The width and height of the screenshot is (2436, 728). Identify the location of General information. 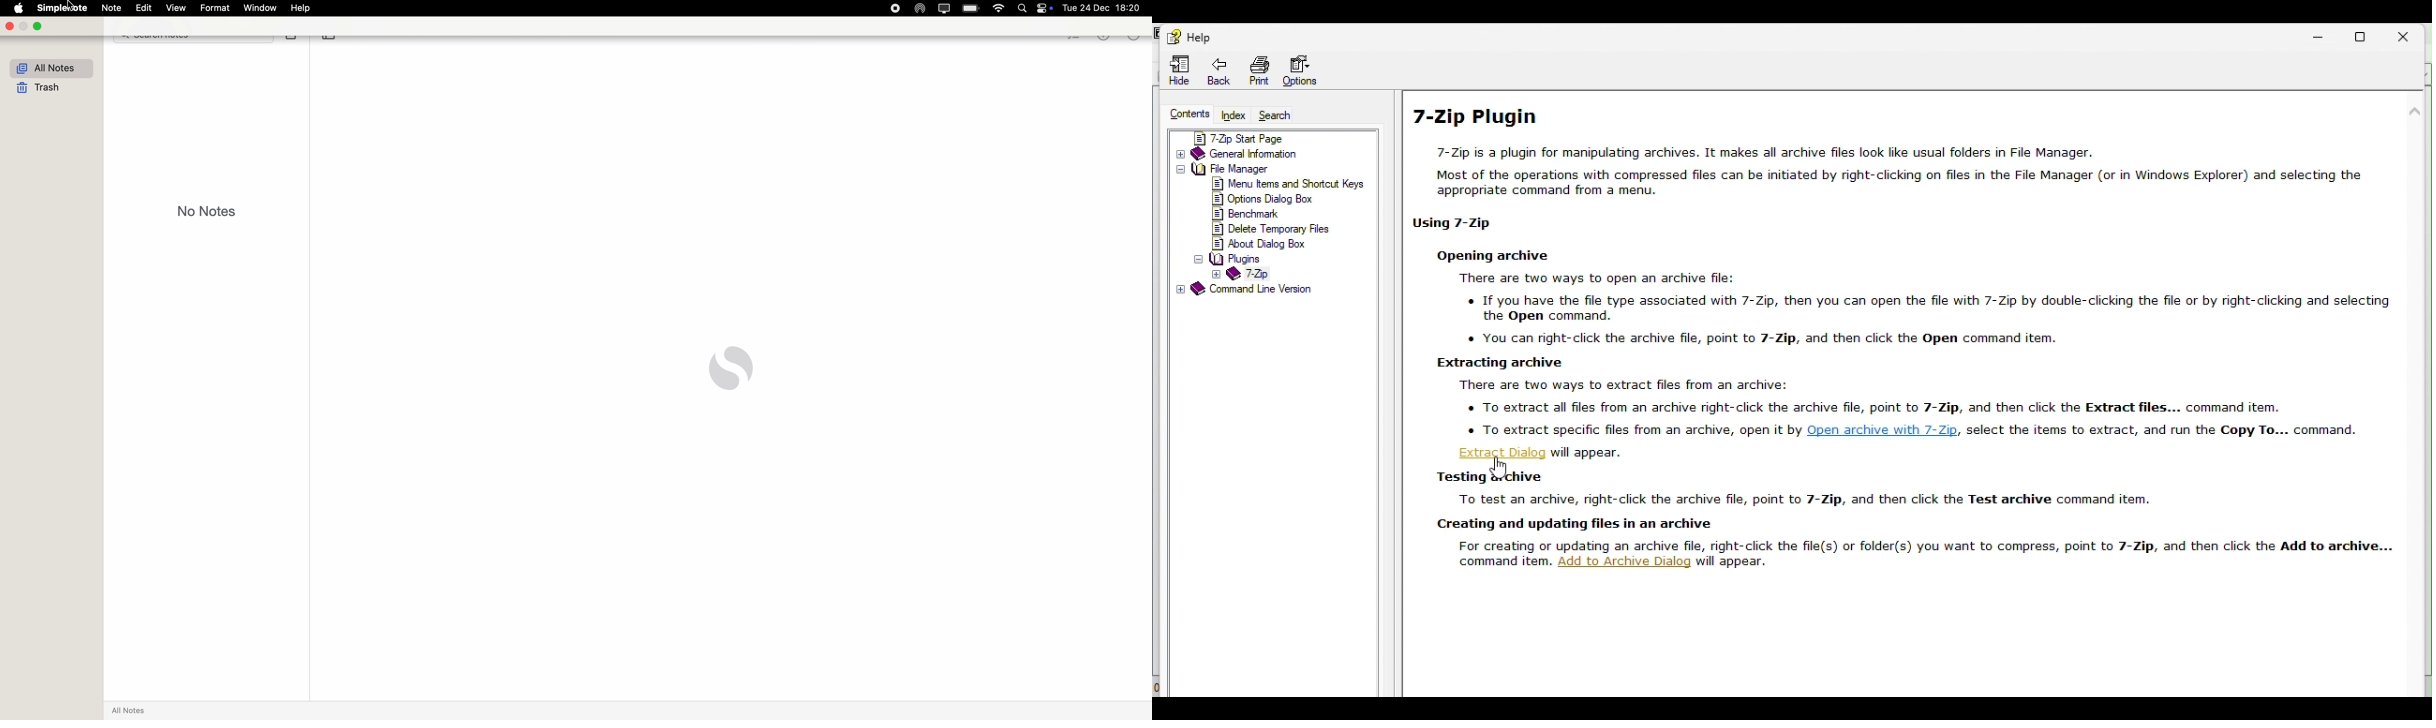
(1273, 153).